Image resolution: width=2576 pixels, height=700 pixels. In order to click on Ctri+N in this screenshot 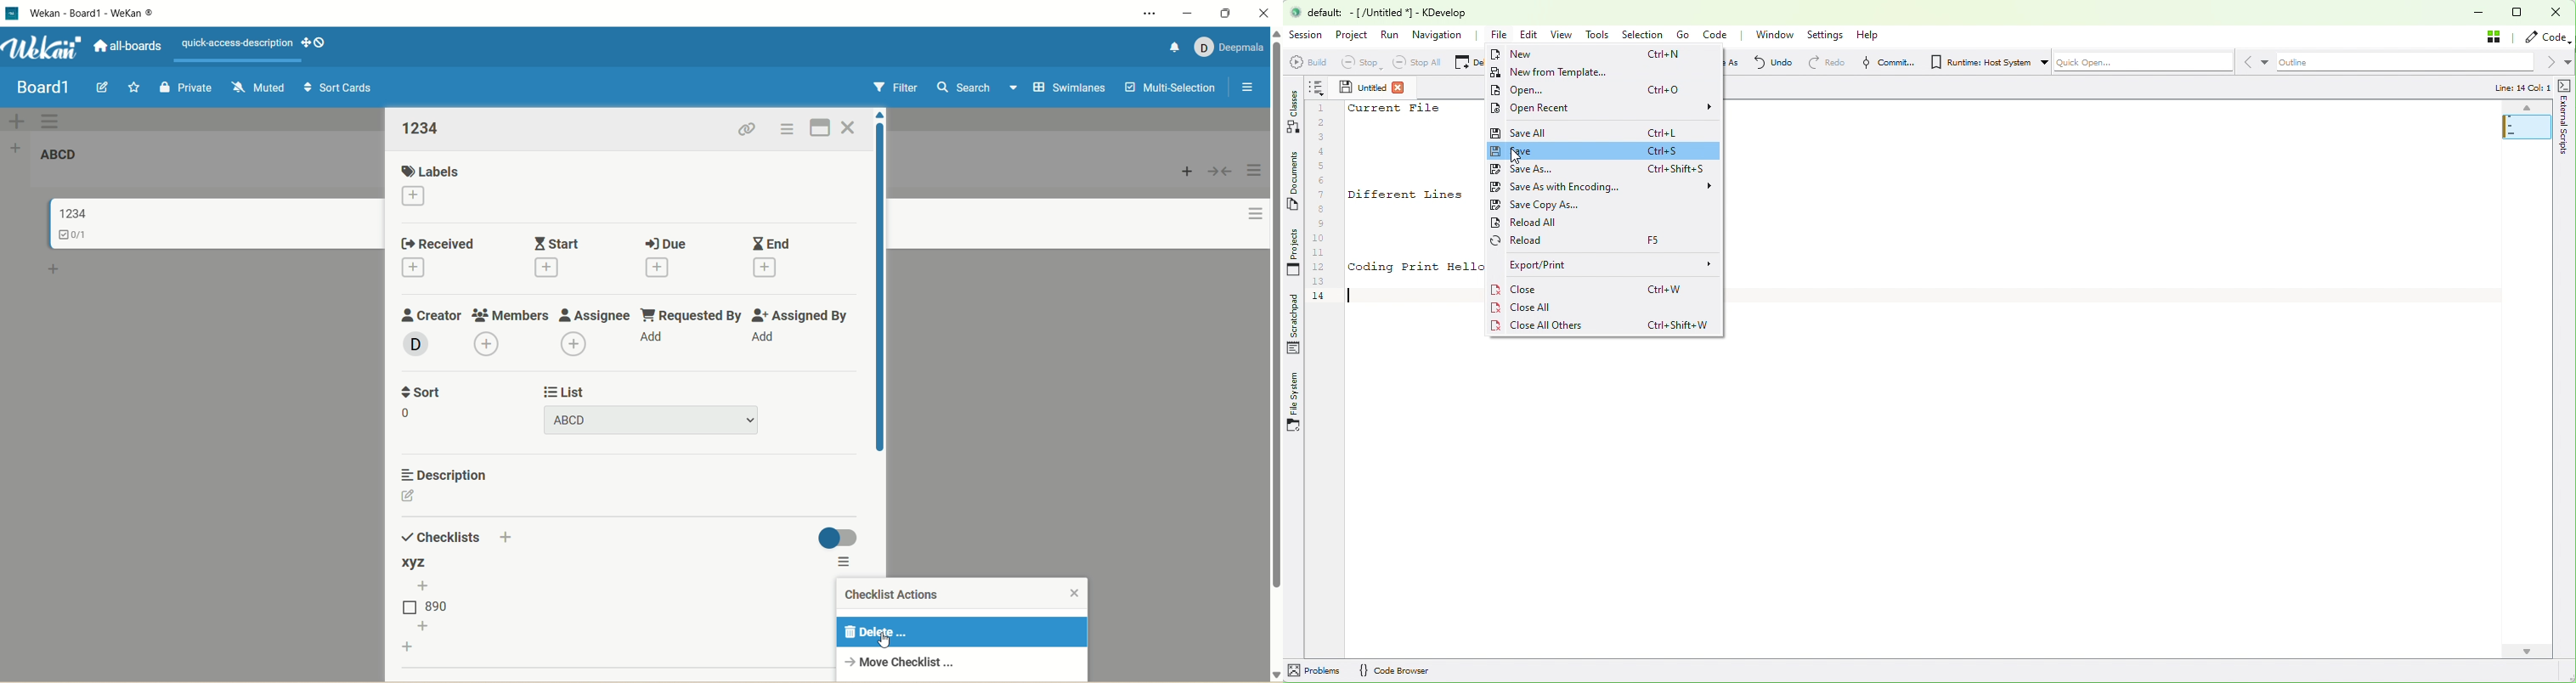, I will do `click(1665, 55)`.